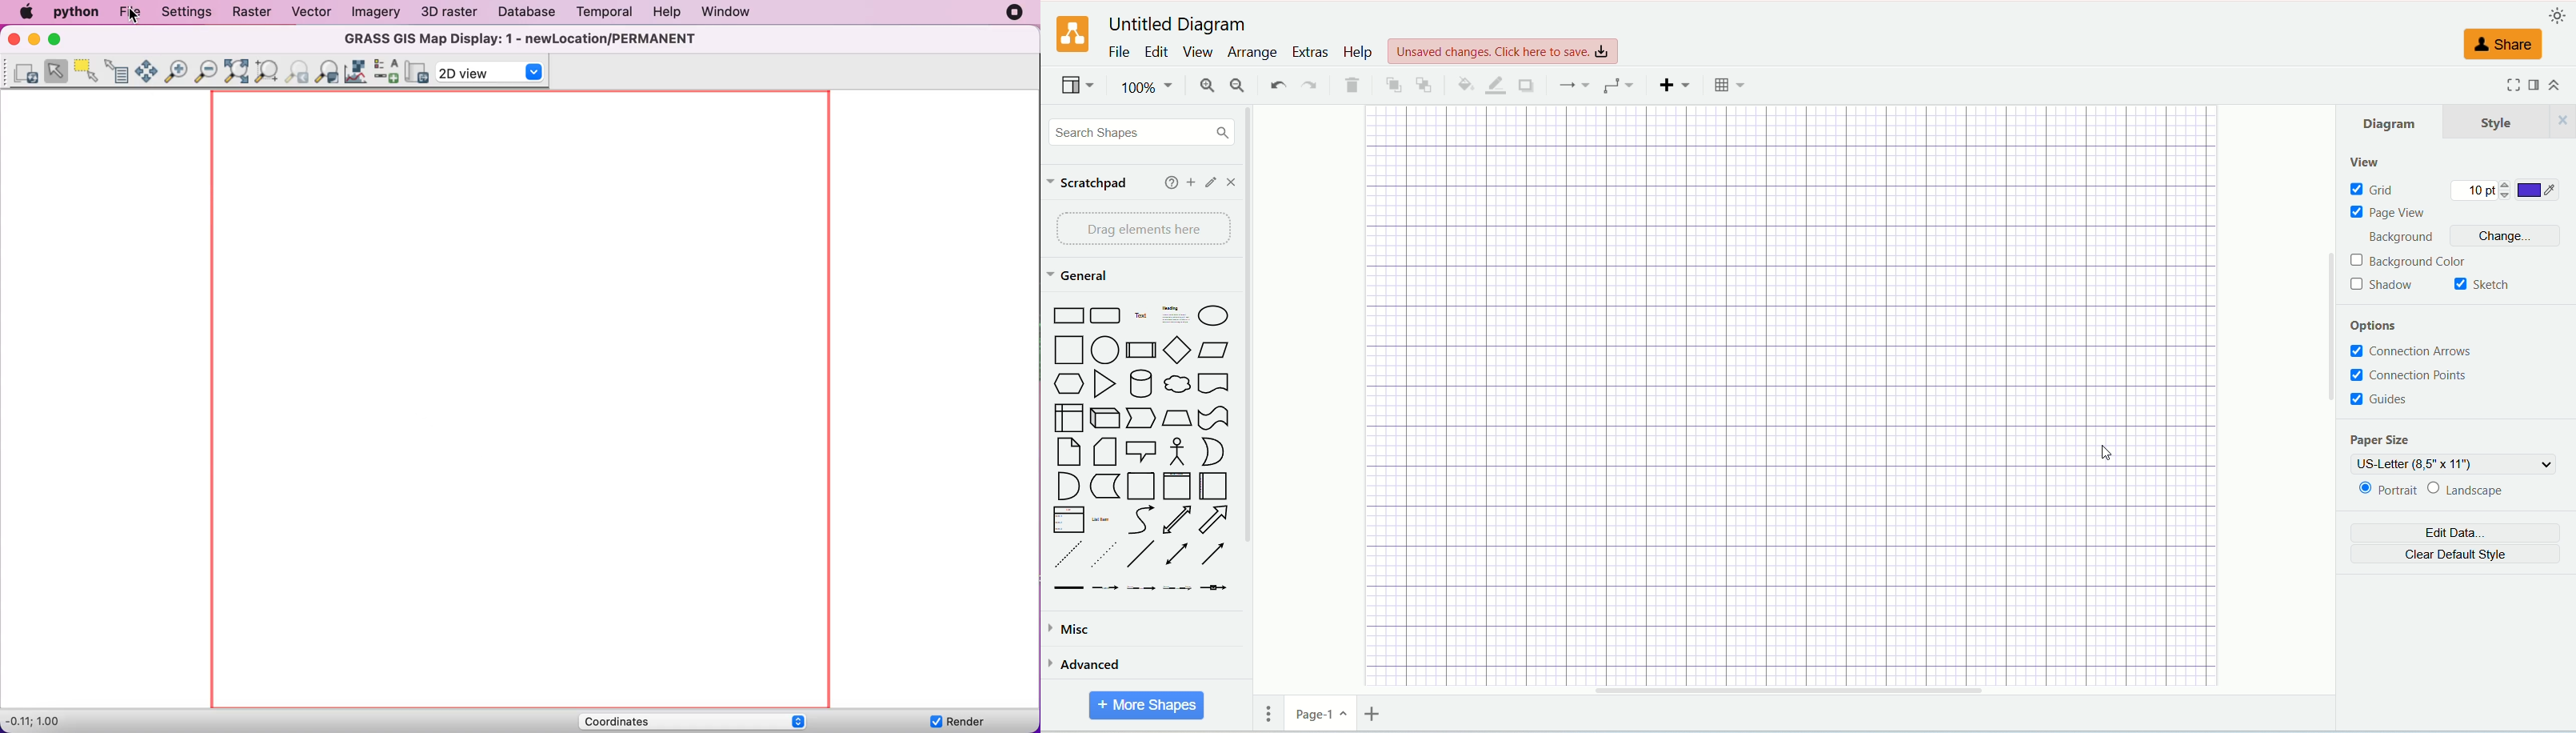 Image resolution: width=2576 pixels, height=756 pixels. I want to click on connection point, so click(2423, 377).